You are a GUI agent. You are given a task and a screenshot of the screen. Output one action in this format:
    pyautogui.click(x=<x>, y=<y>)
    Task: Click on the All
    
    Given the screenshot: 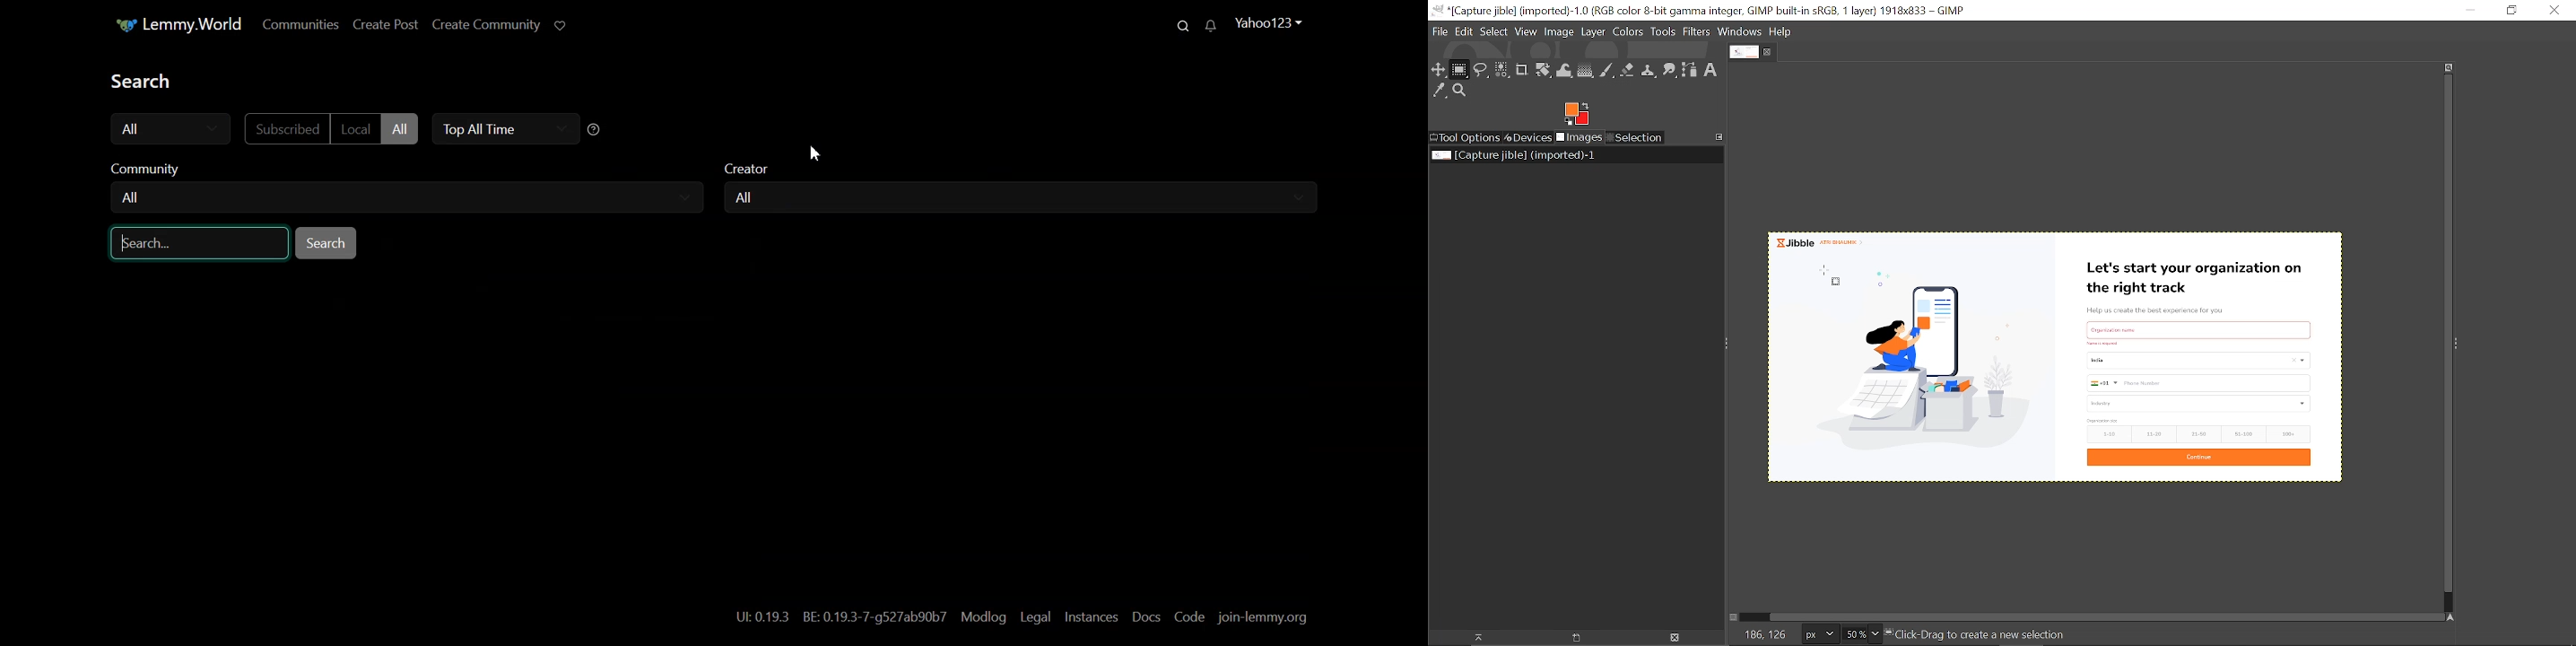 What is the action you would take?
    pyautogui.click(x=133, y=197)
    